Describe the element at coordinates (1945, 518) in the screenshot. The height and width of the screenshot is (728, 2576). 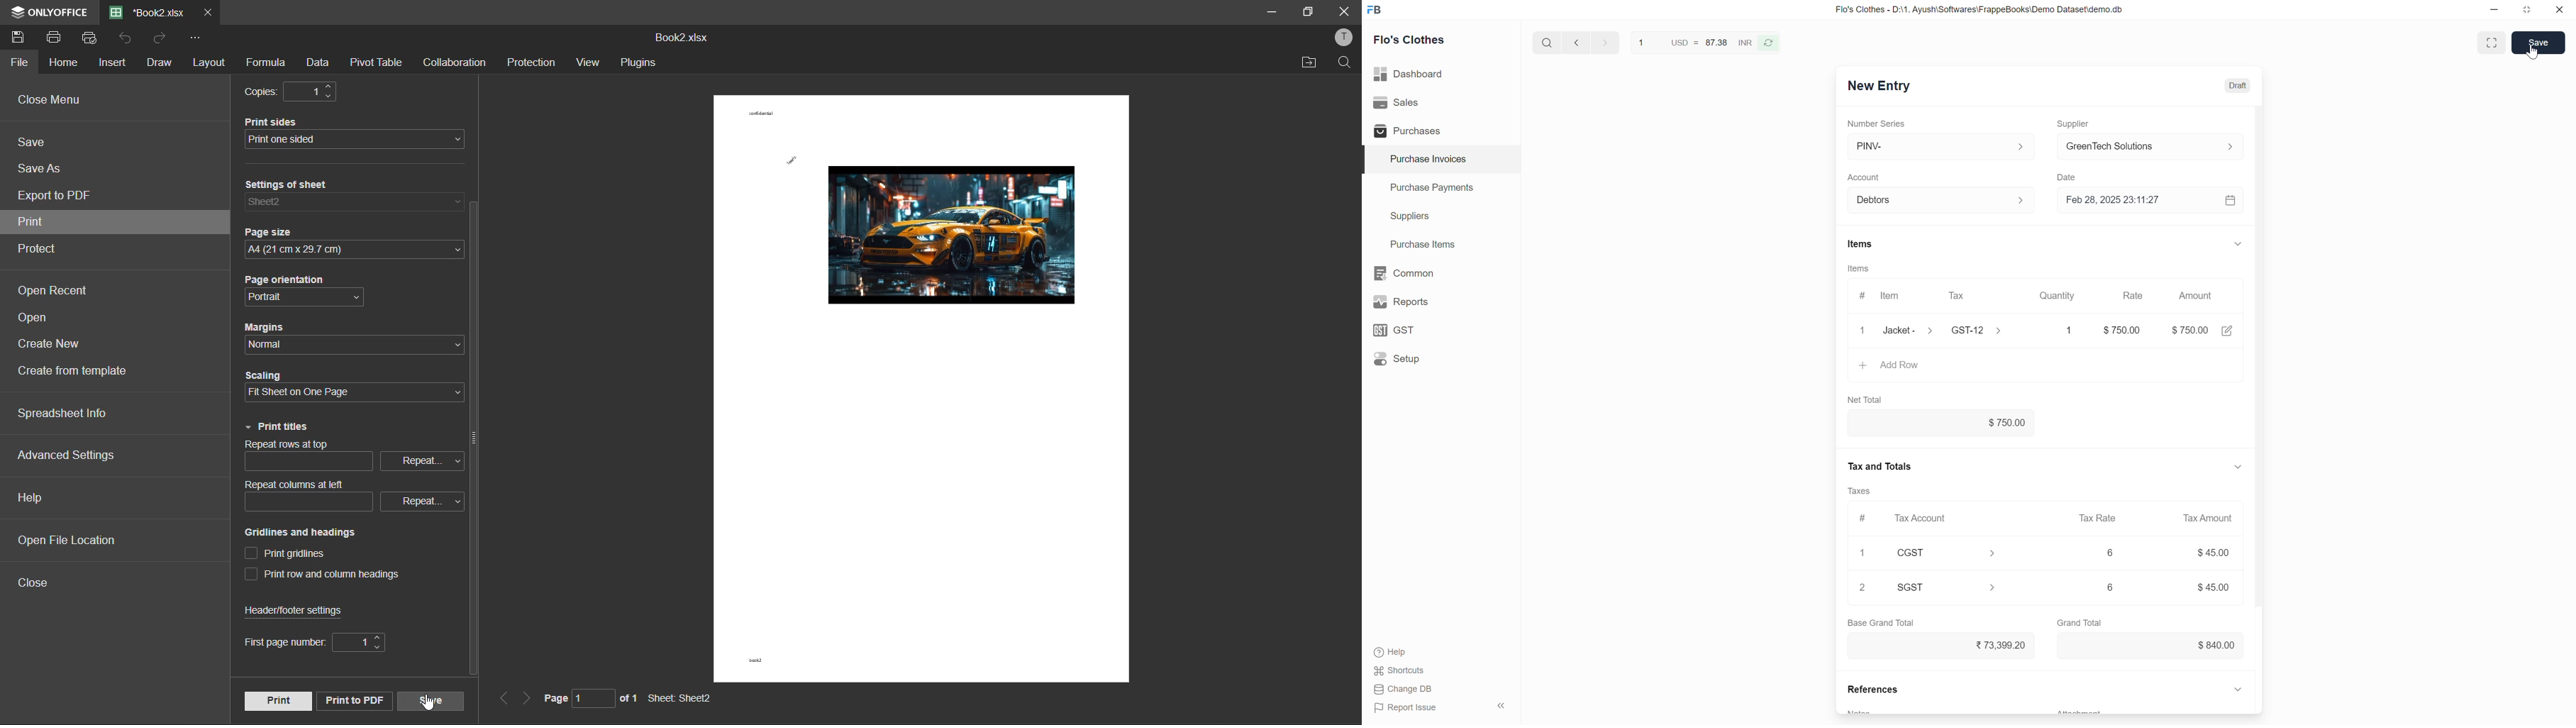
I see `Tax Account` at that location.